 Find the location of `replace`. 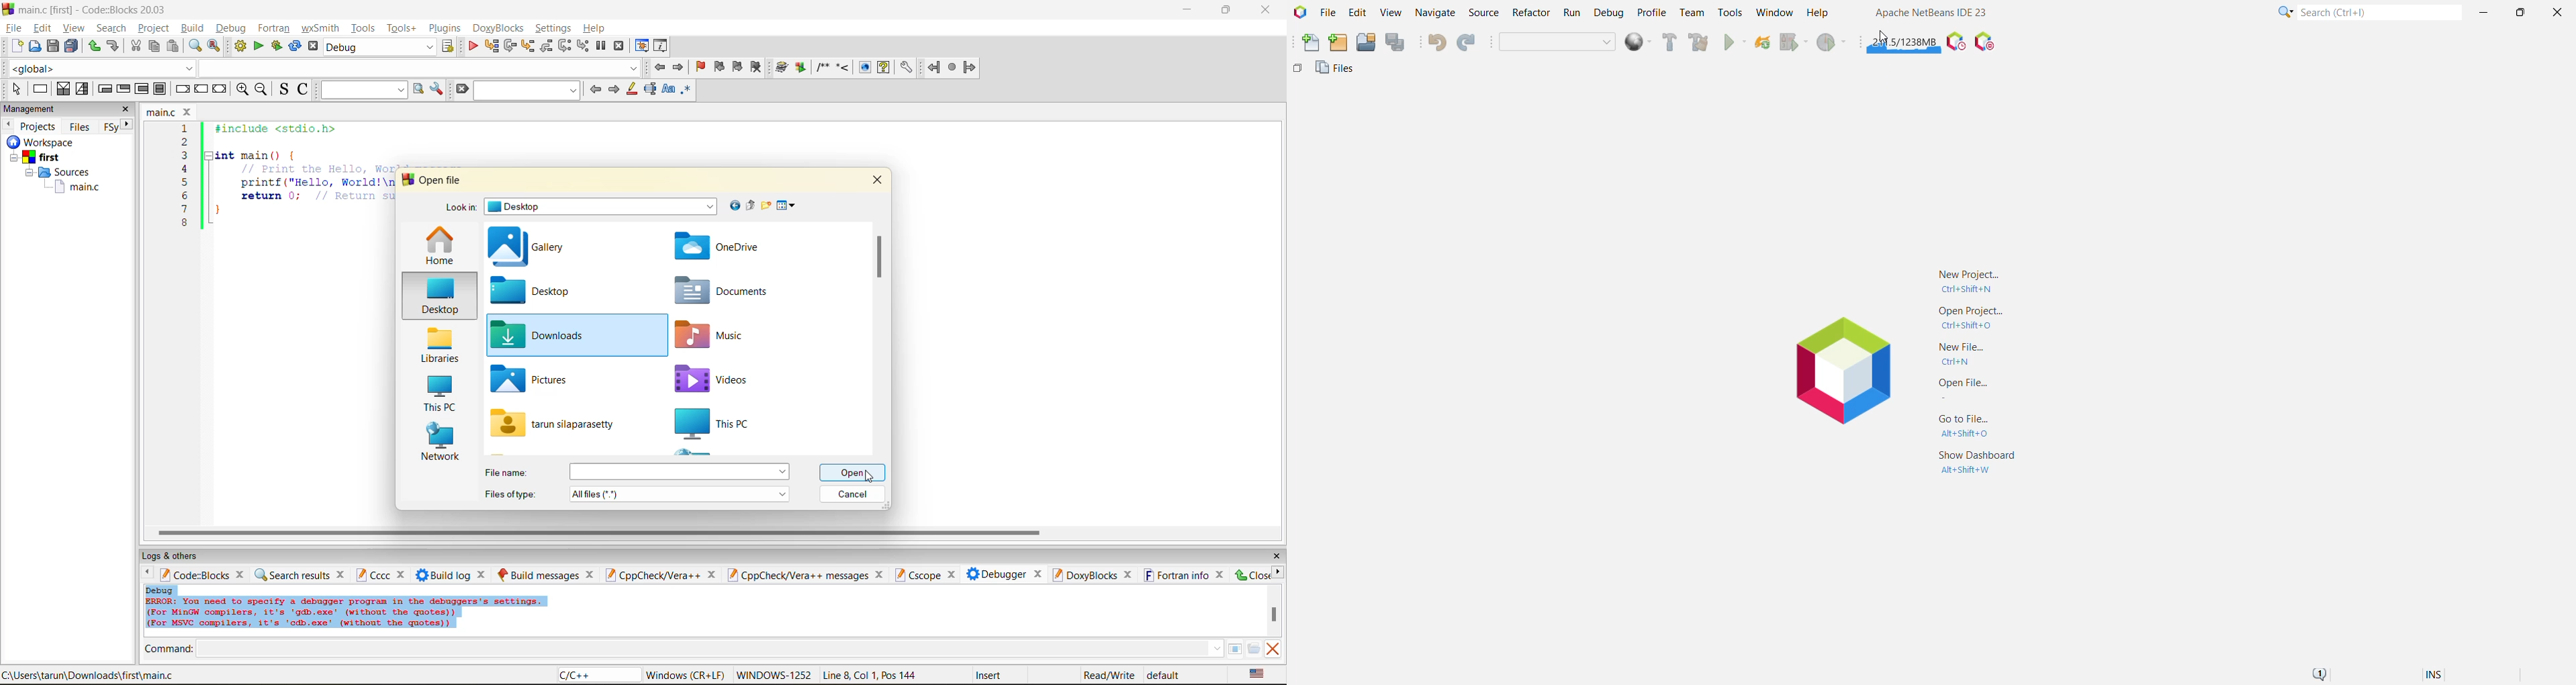

replace is located at coordinates (214, 46).